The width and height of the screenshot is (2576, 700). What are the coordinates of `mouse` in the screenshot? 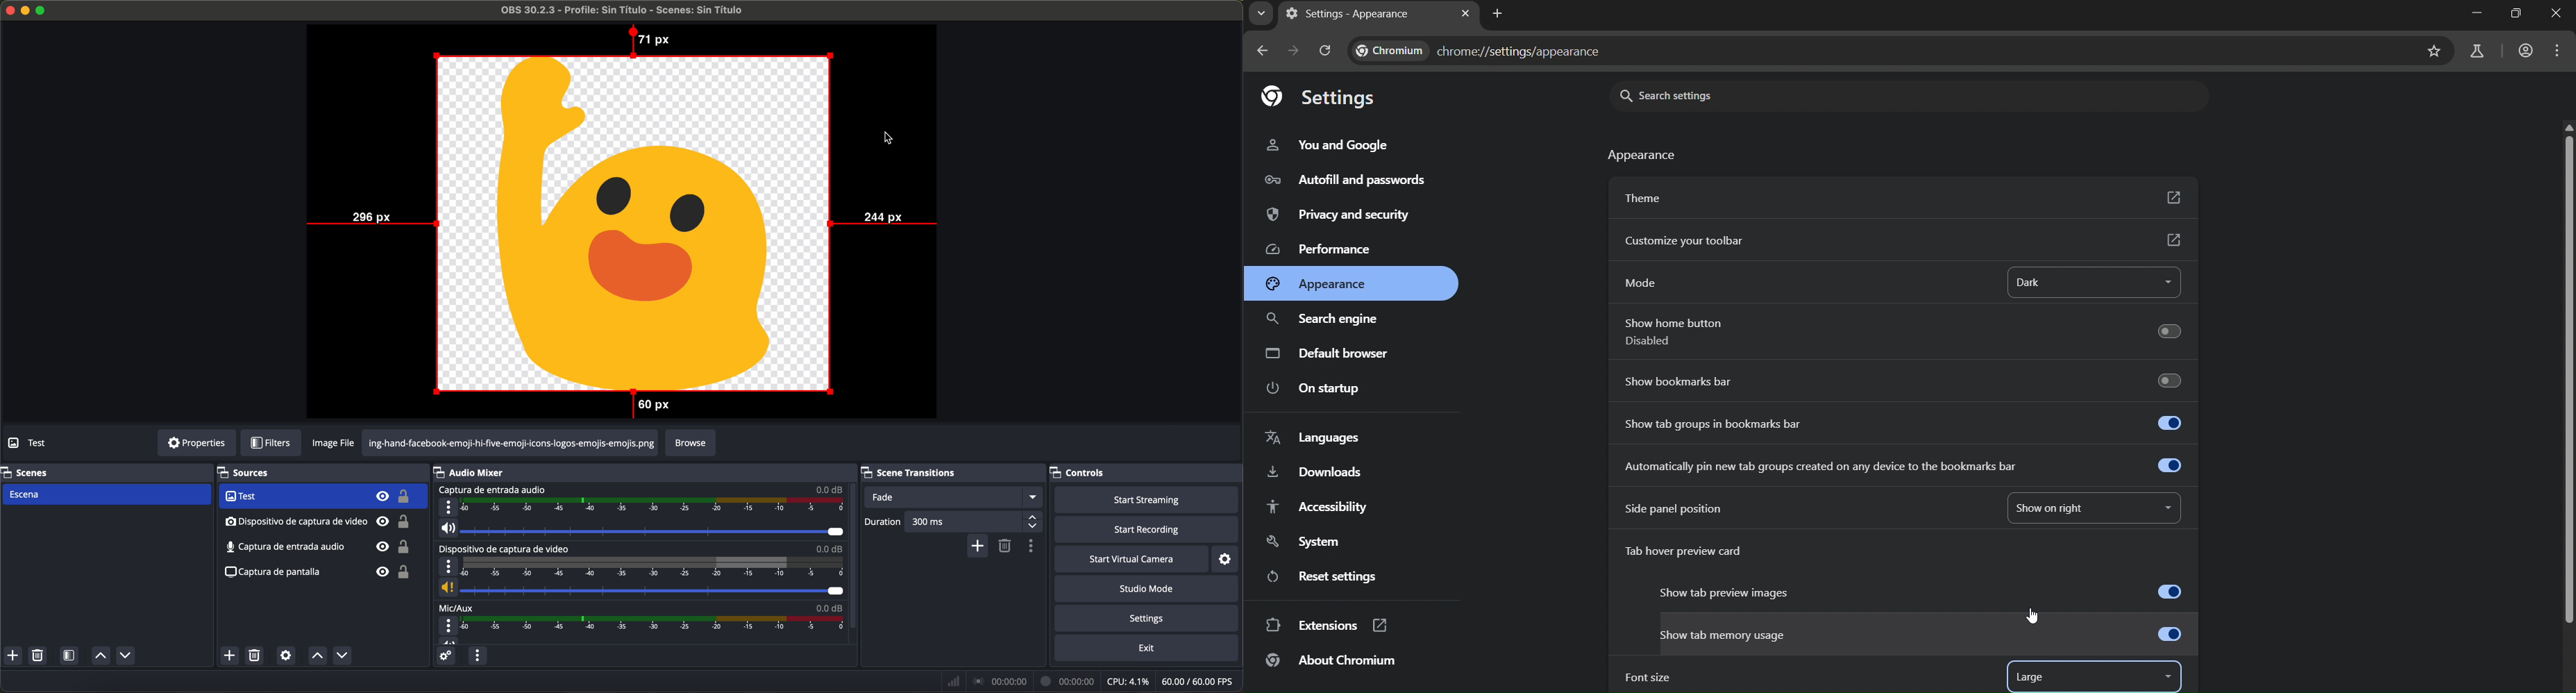 It's located at (889, 135).